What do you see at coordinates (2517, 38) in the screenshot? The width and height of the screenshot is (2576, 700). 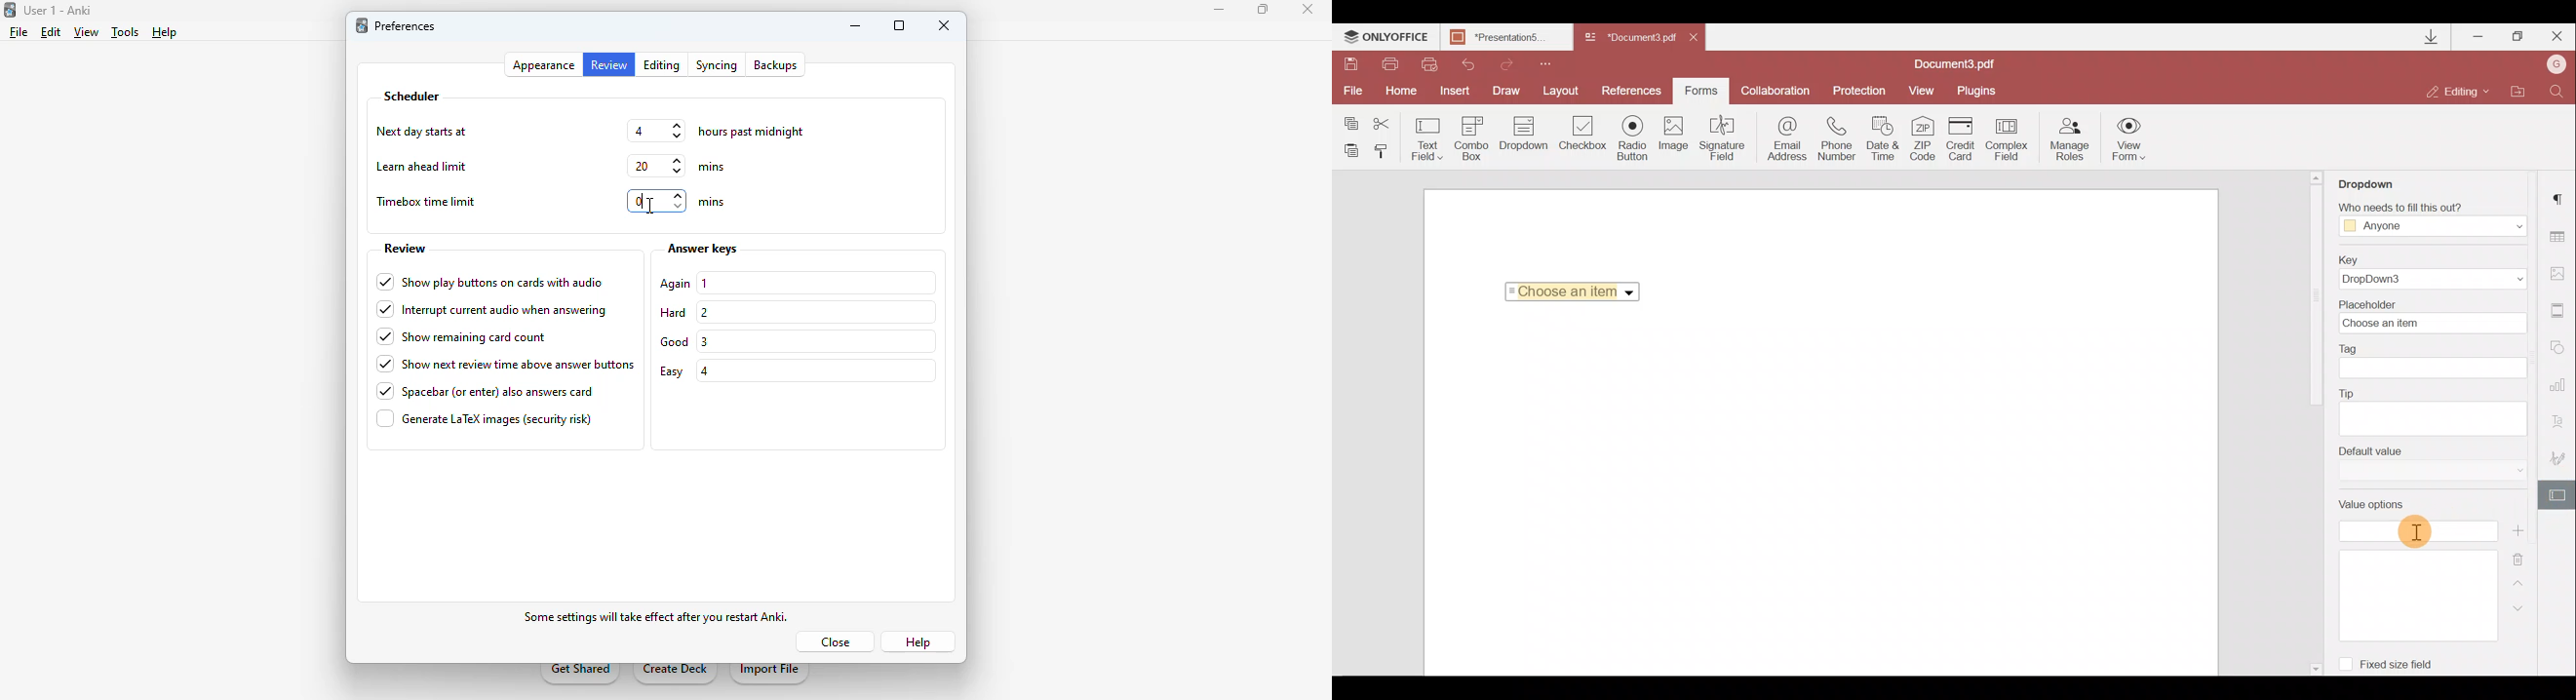 I see `Maximize` at bounding box center [2517, 38].